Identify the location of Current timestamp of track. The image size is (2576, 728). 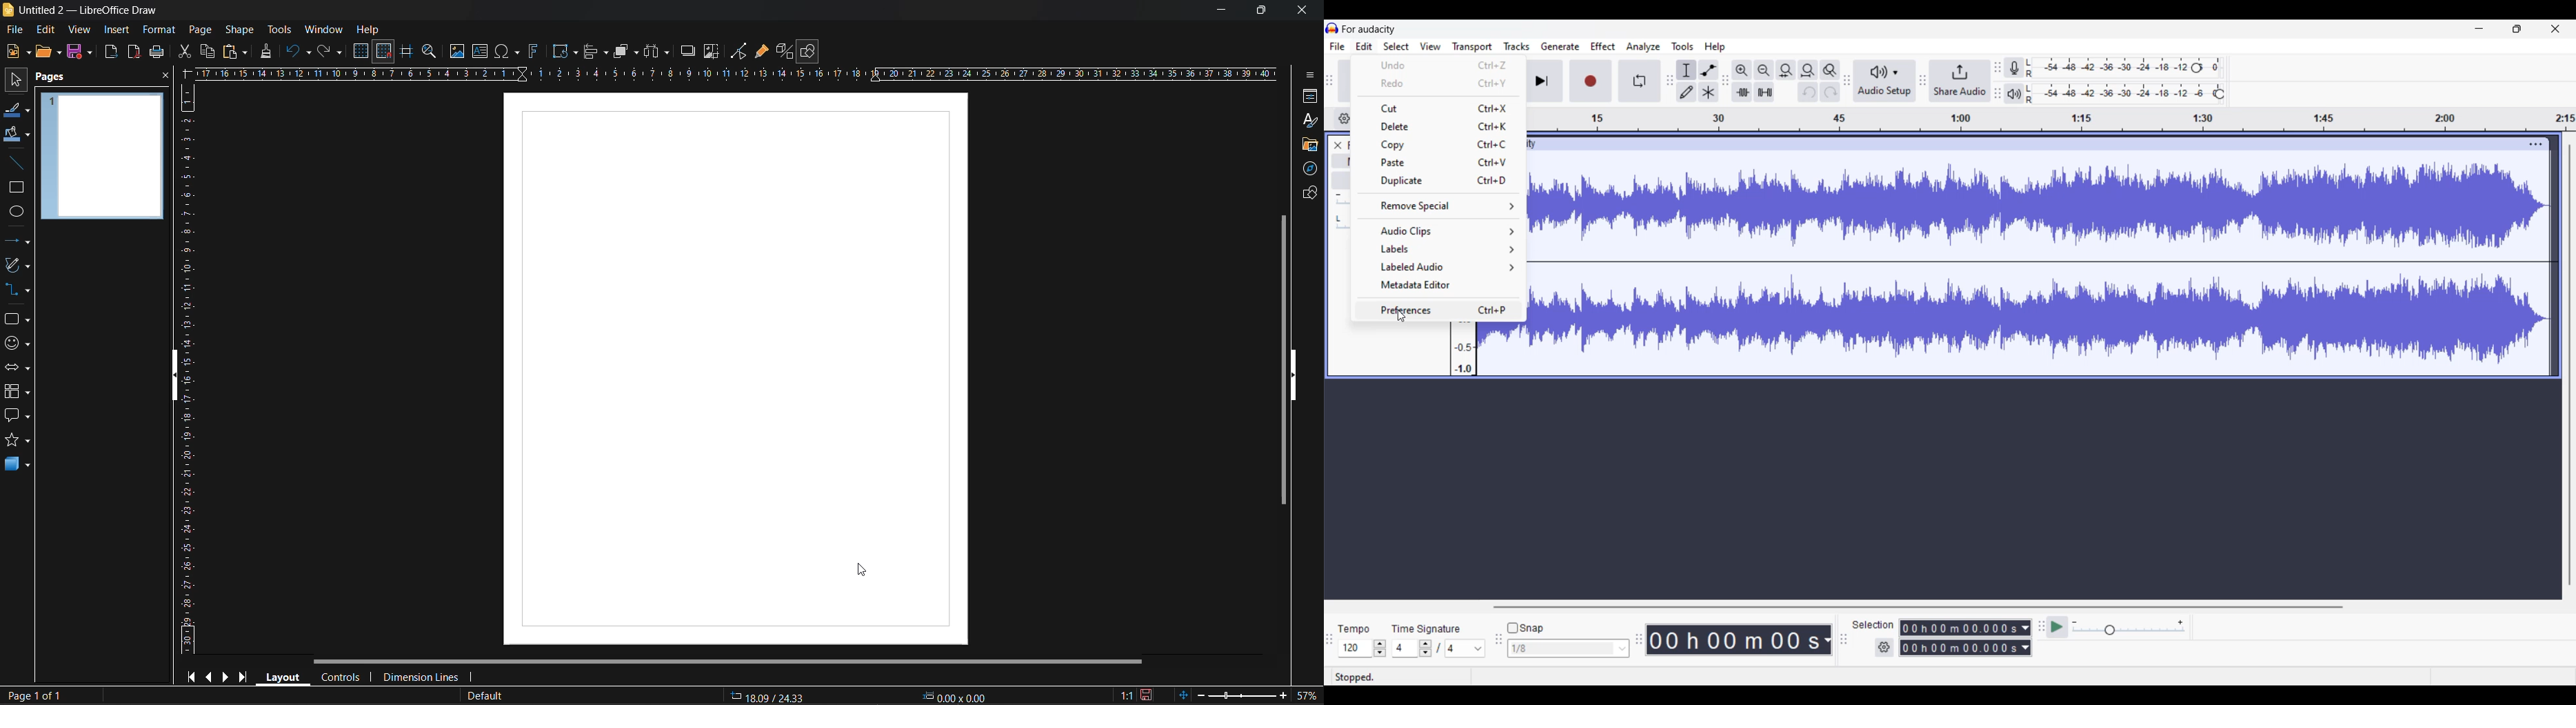
(1739, 640).